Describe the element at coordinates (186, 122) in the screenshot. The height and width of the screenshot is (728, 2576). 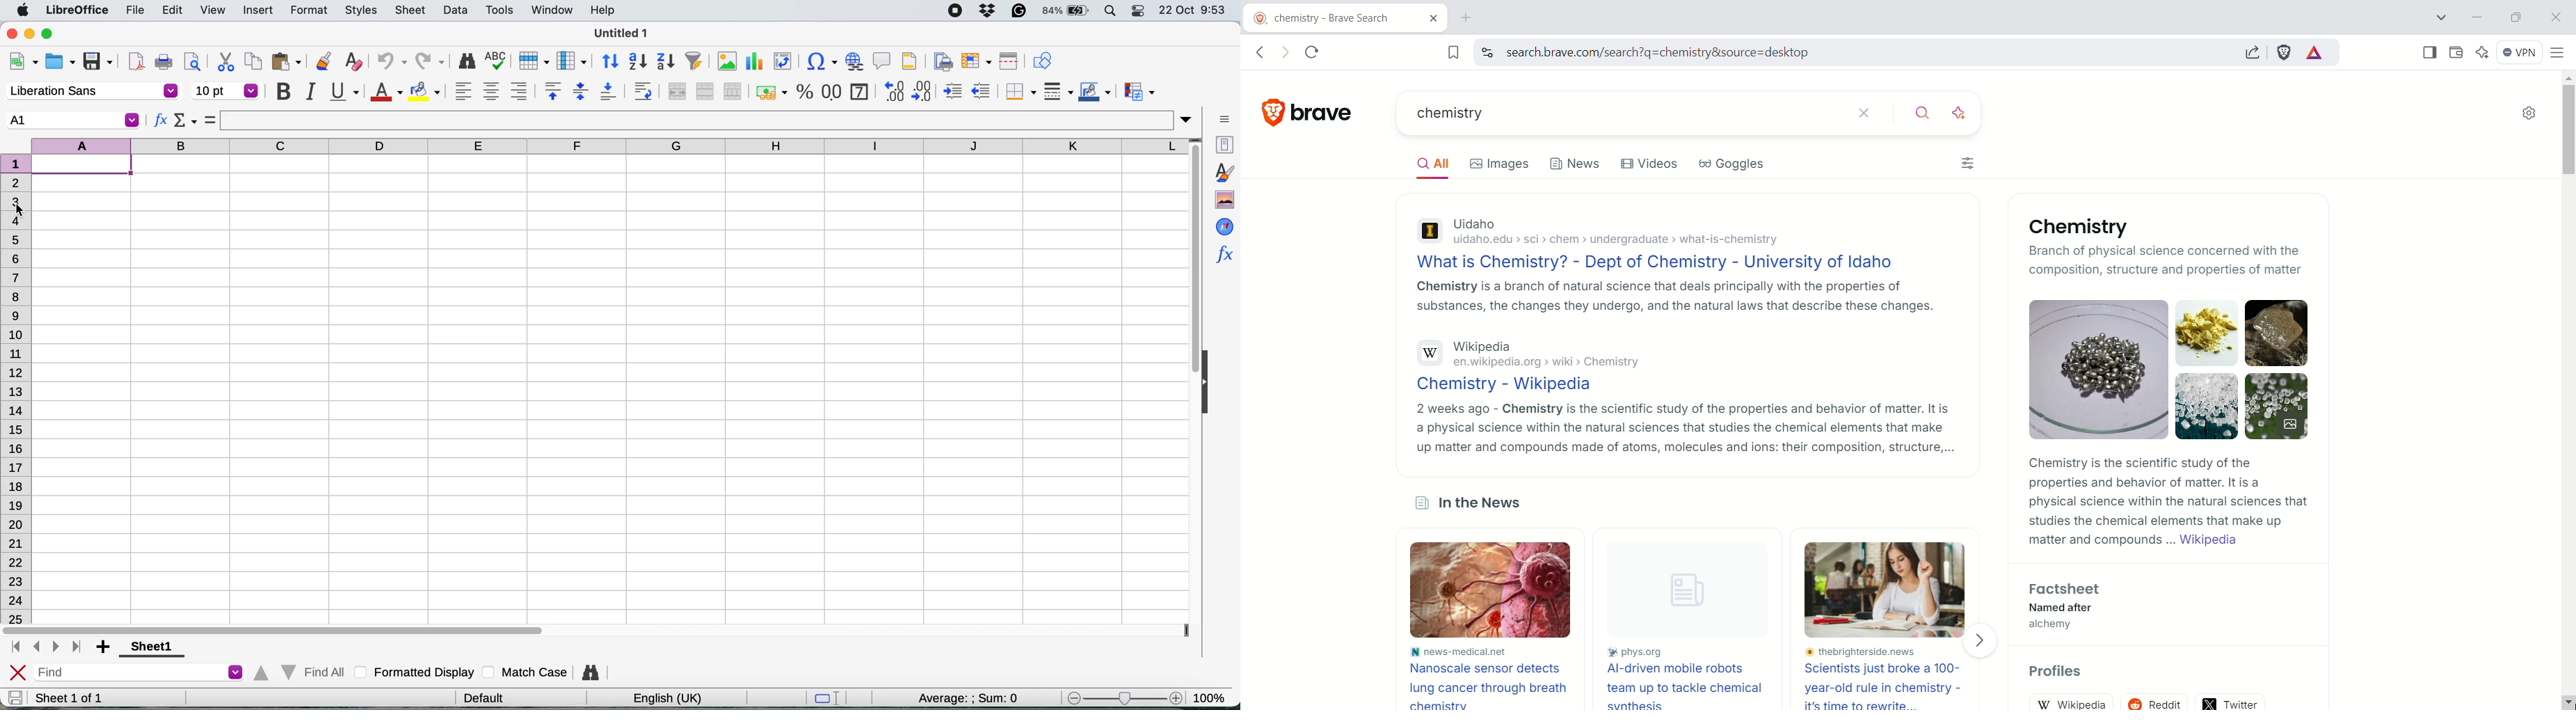
I see `select wizard` at that location.